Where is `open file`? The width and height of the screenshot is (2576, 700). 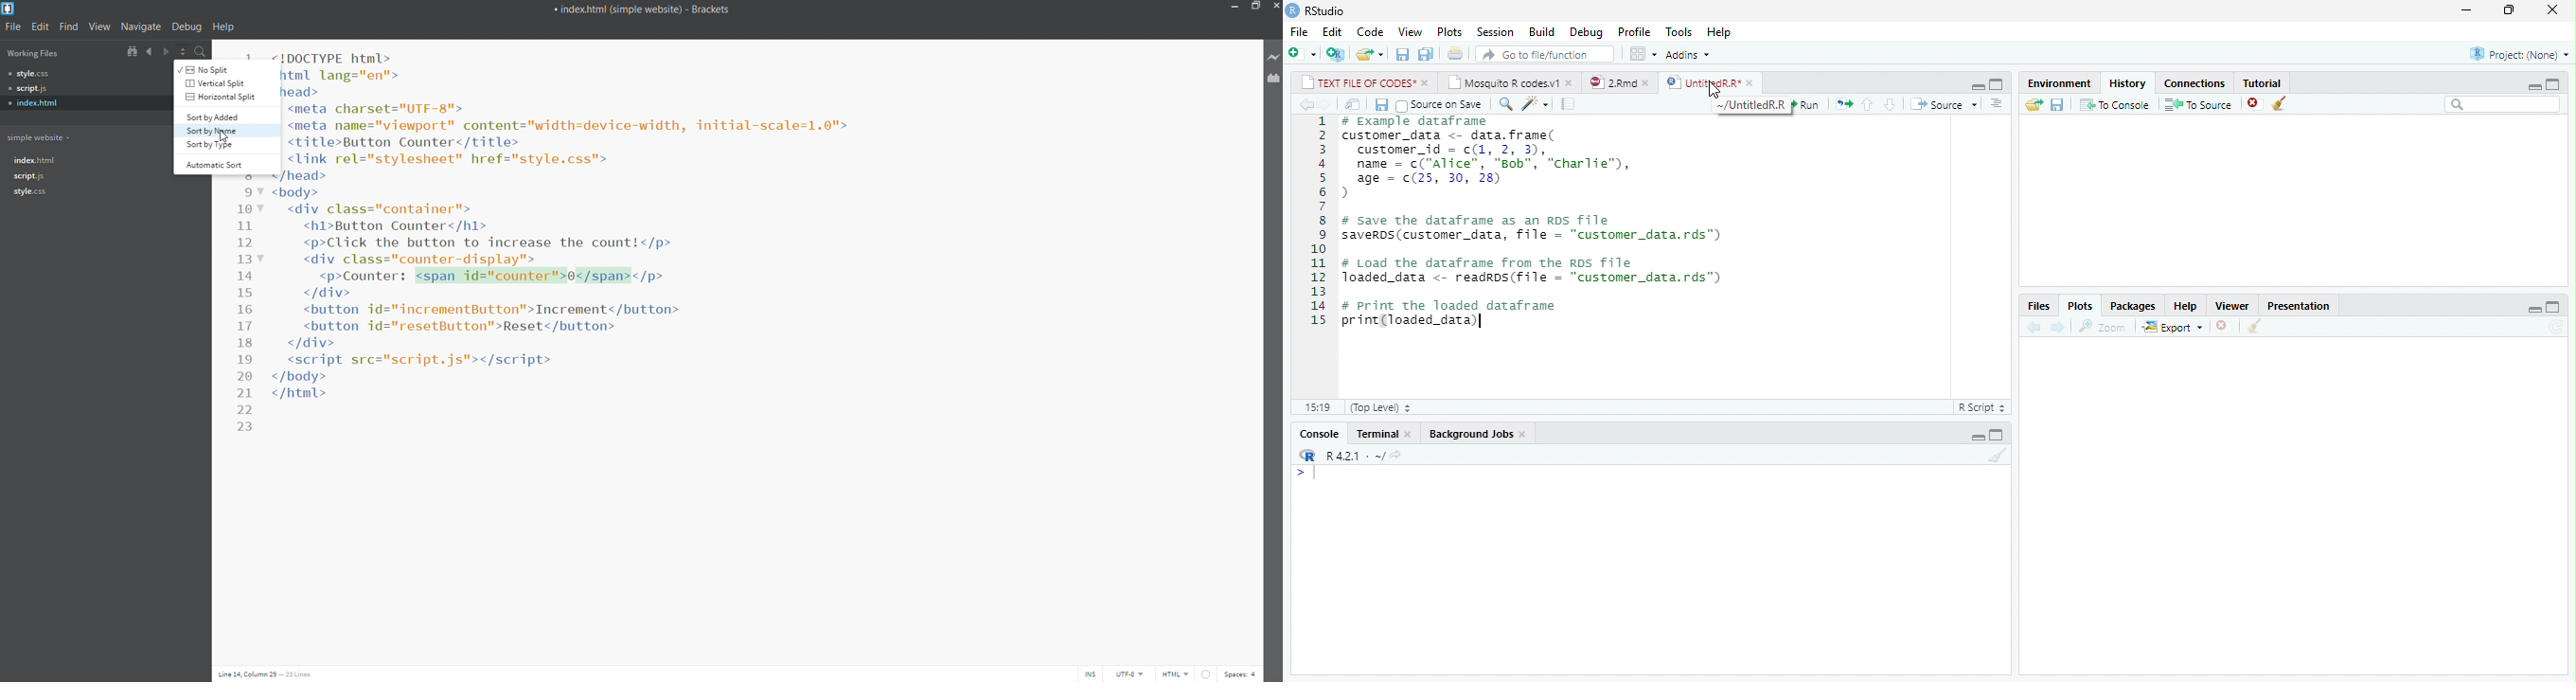 open file is located at coordinates (1370, 54).